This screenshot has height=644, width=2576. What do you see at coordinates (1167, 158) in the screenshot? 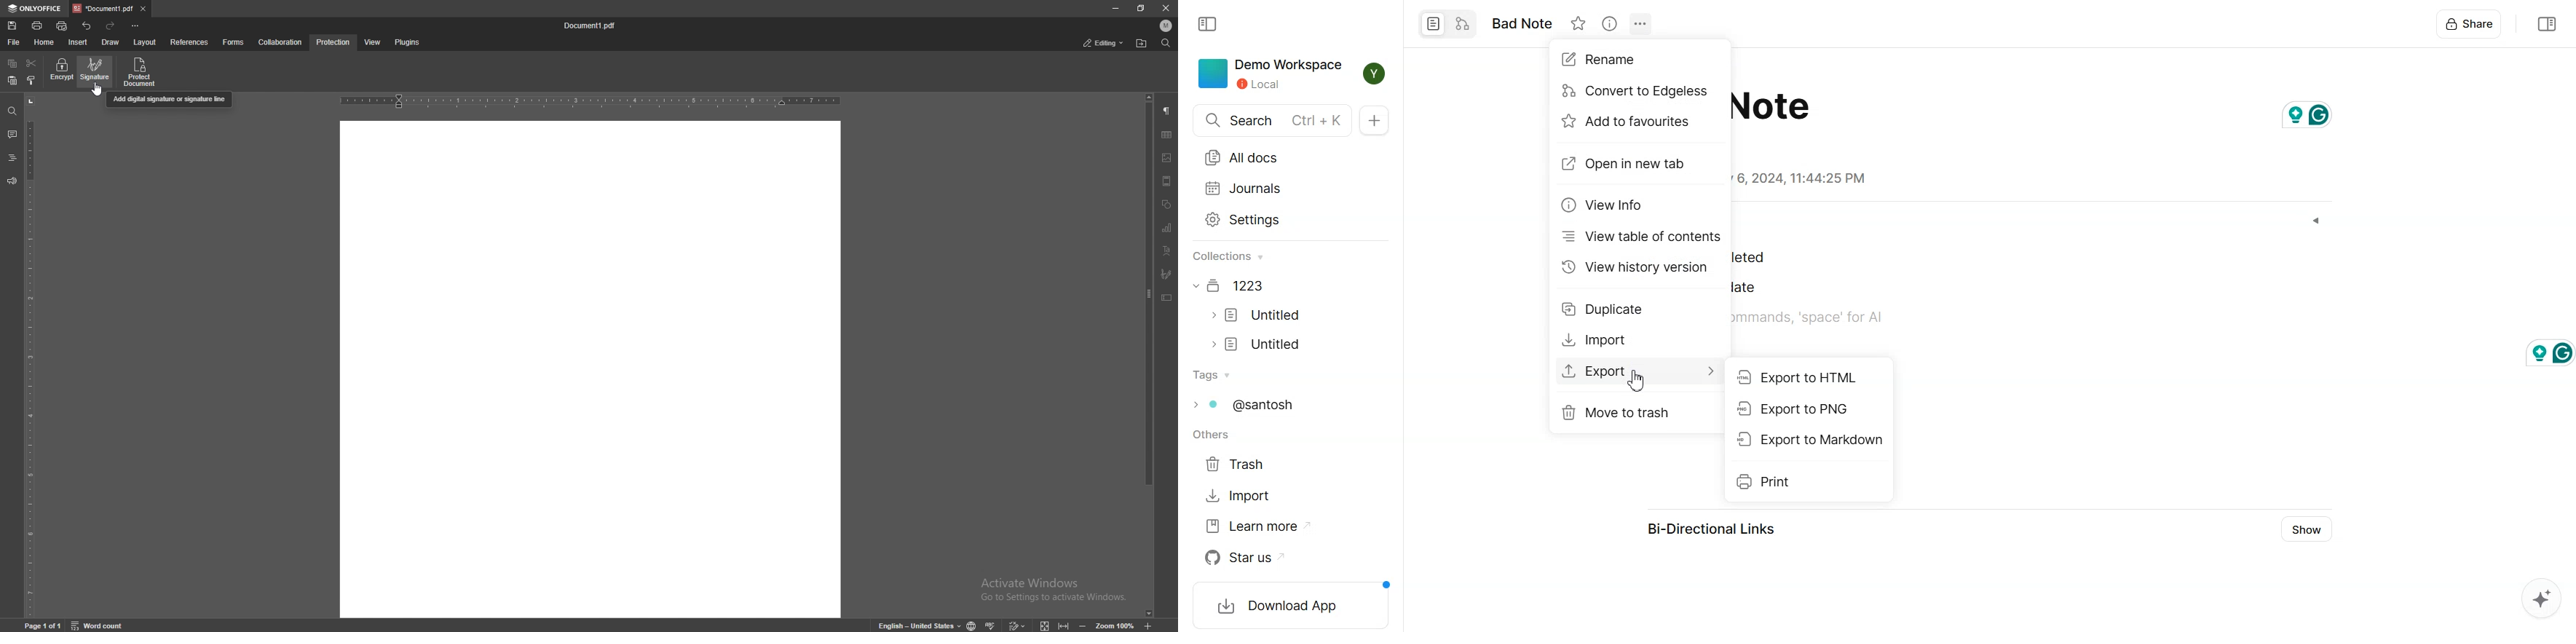
I see `image` at bounding box center [1167, 158].